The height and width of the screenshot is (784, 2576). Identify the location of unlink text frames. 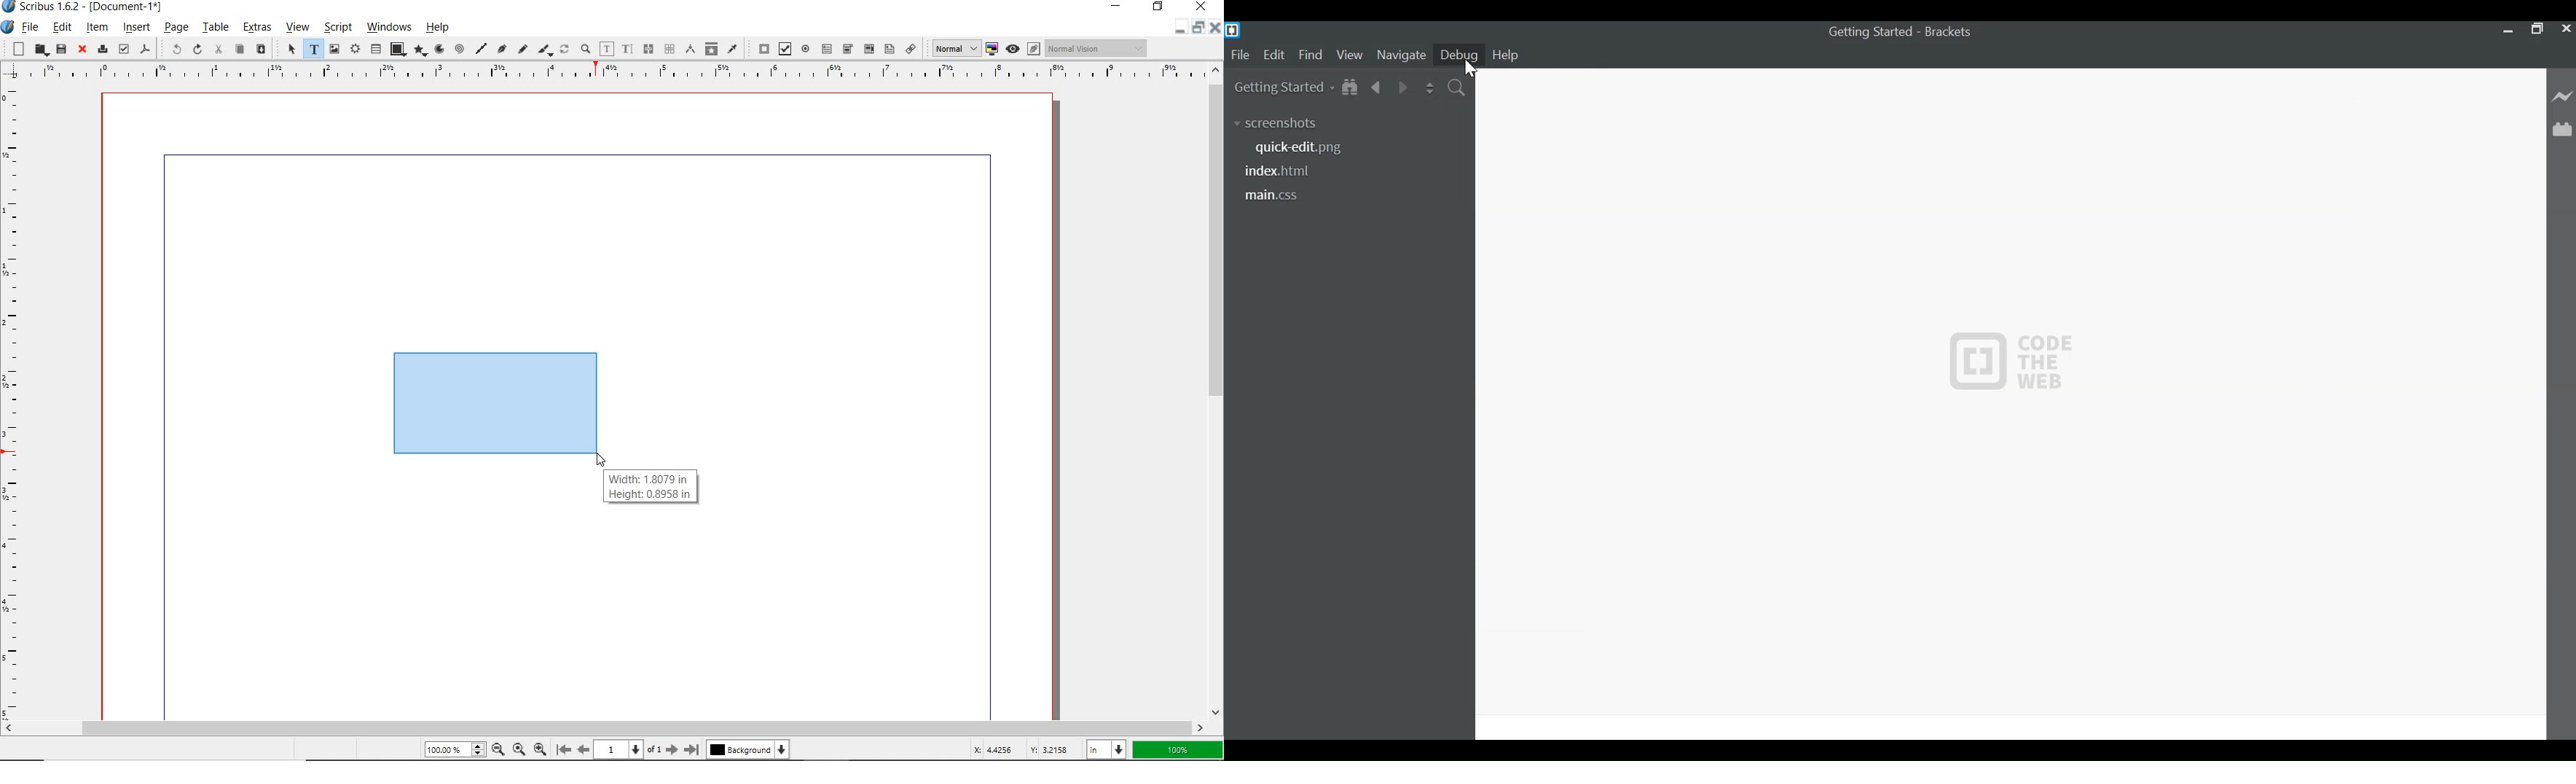
(669, 50).